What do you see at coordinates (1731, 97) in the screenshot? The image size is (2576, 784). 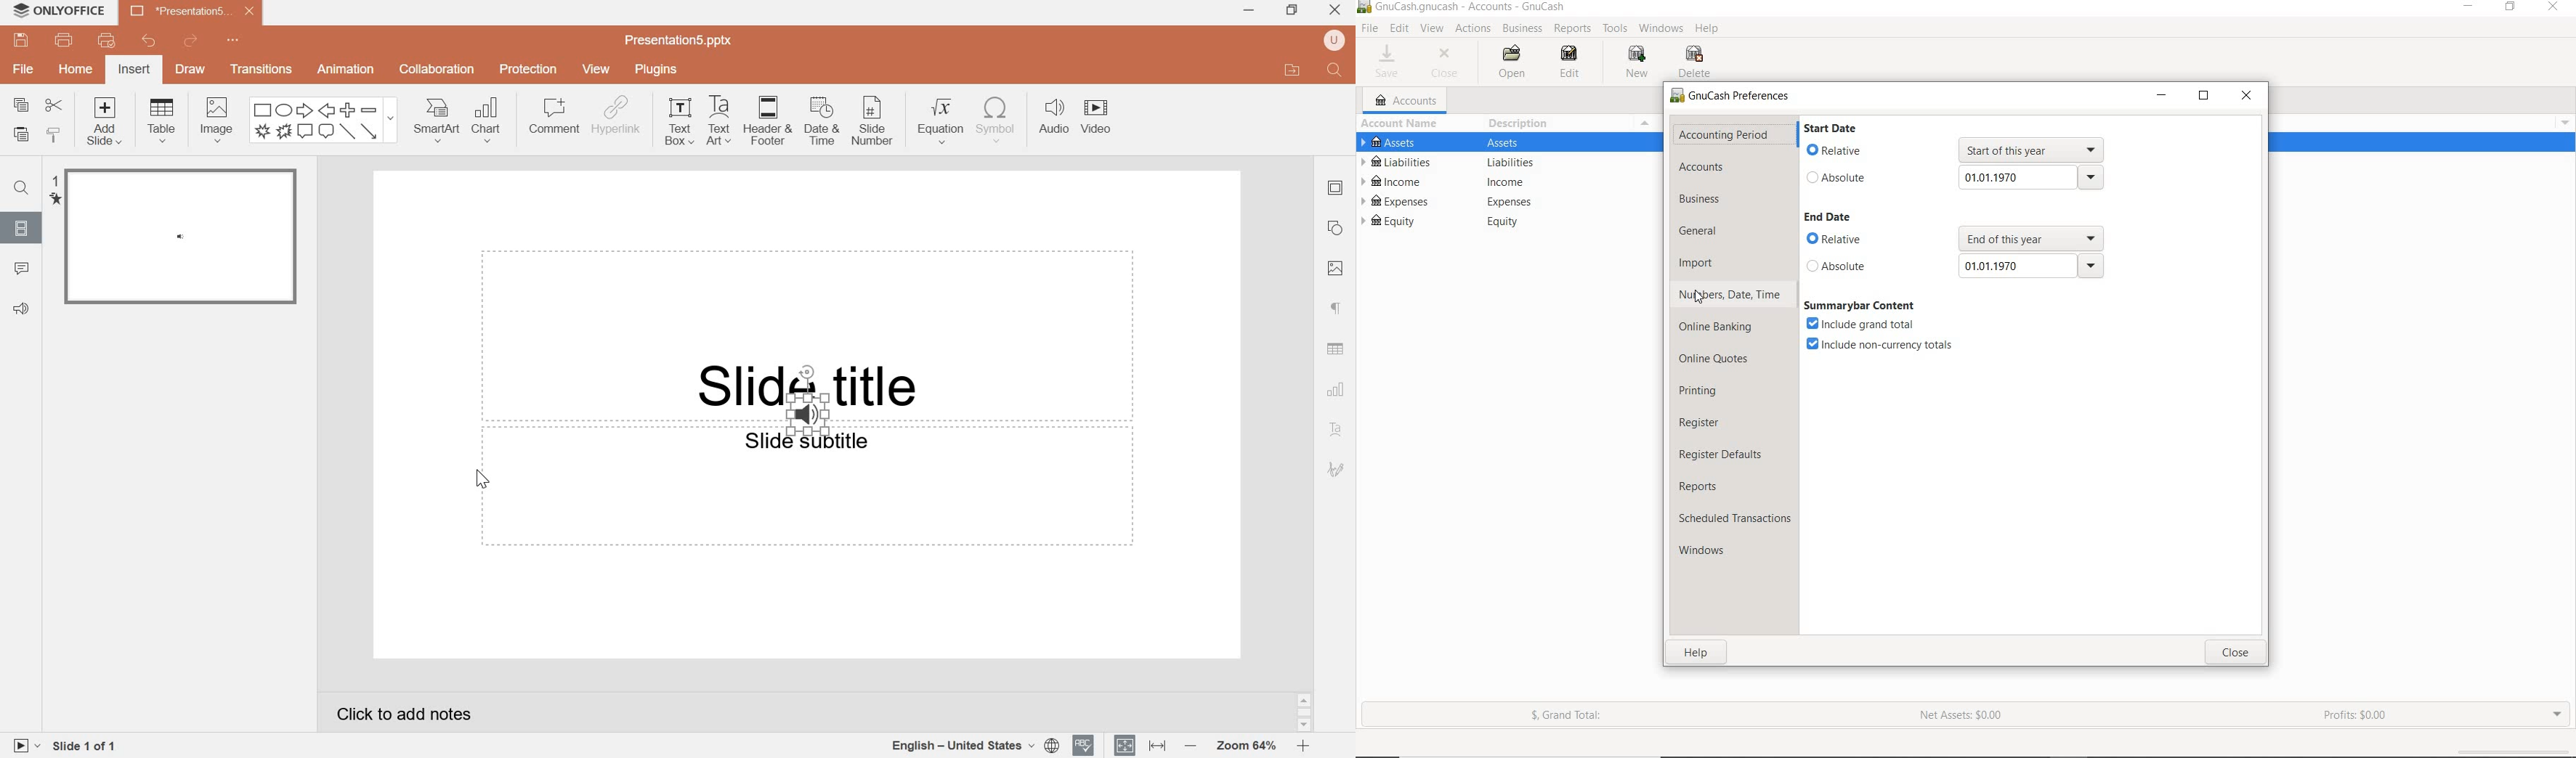 I see `GnuCash Preferences` at bounding box center [1731, 97].